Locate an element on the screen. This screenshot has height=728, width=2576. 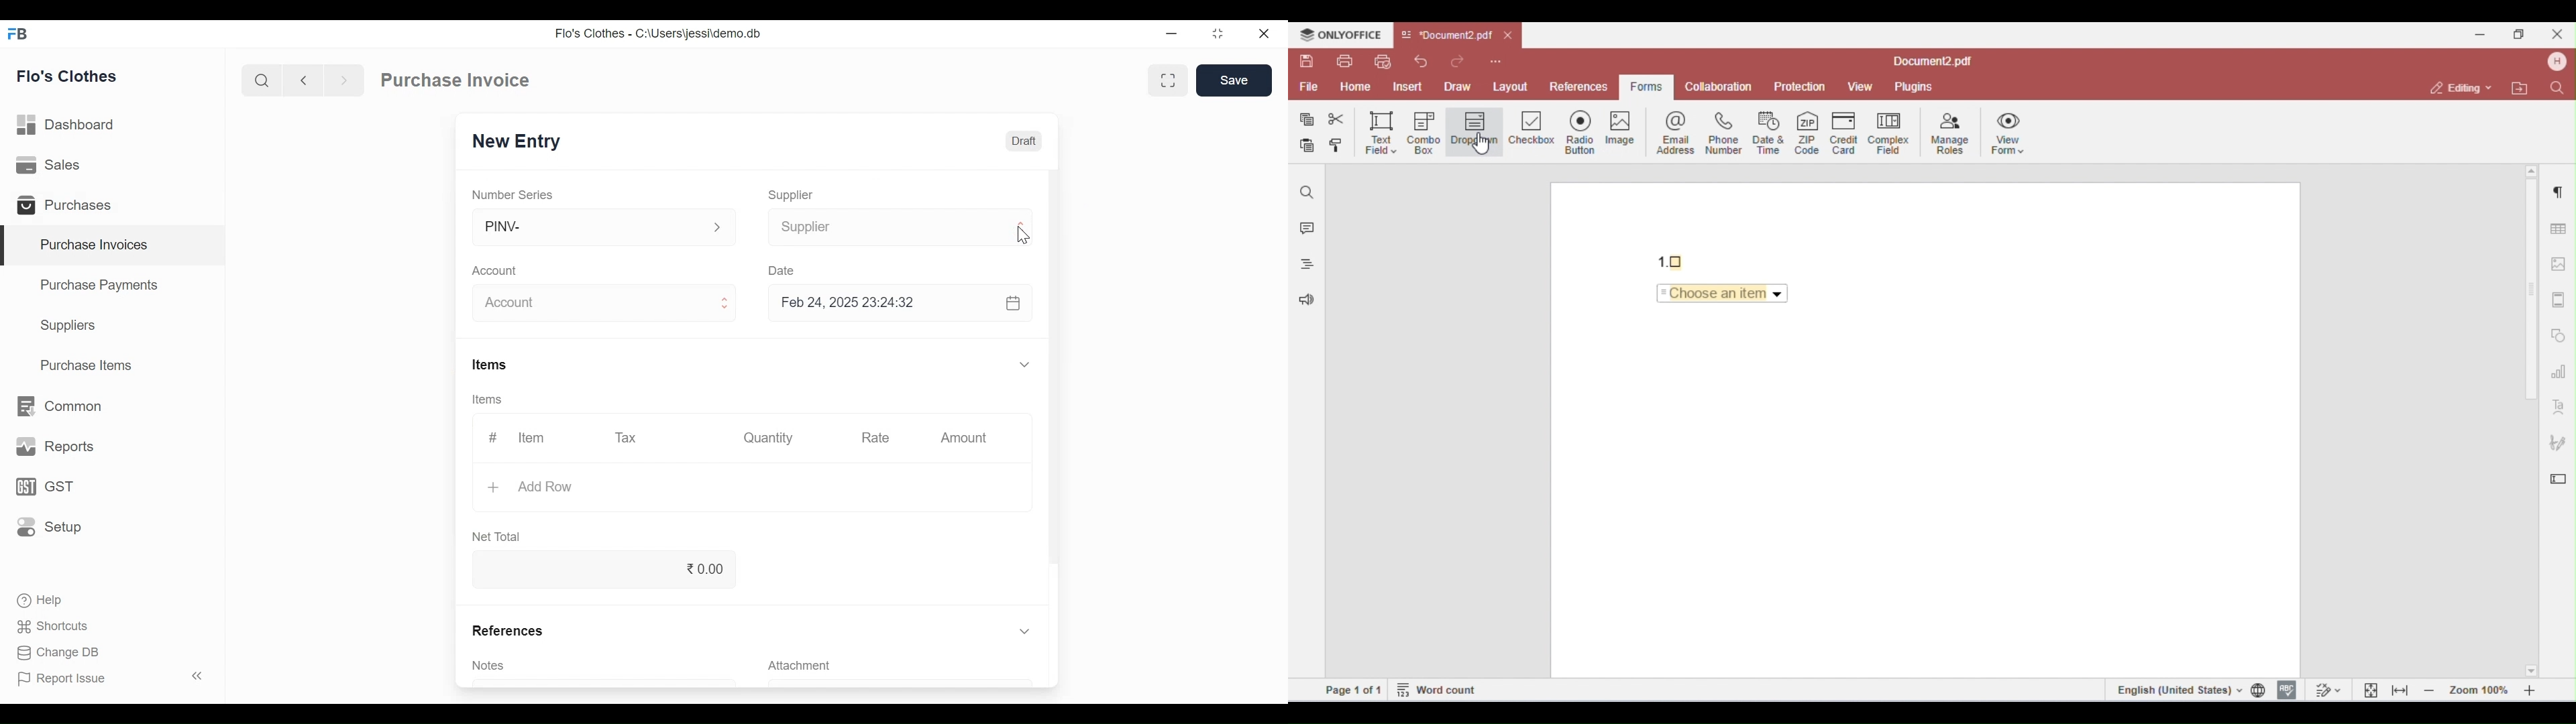
Search is located at coordinates (262, 80).